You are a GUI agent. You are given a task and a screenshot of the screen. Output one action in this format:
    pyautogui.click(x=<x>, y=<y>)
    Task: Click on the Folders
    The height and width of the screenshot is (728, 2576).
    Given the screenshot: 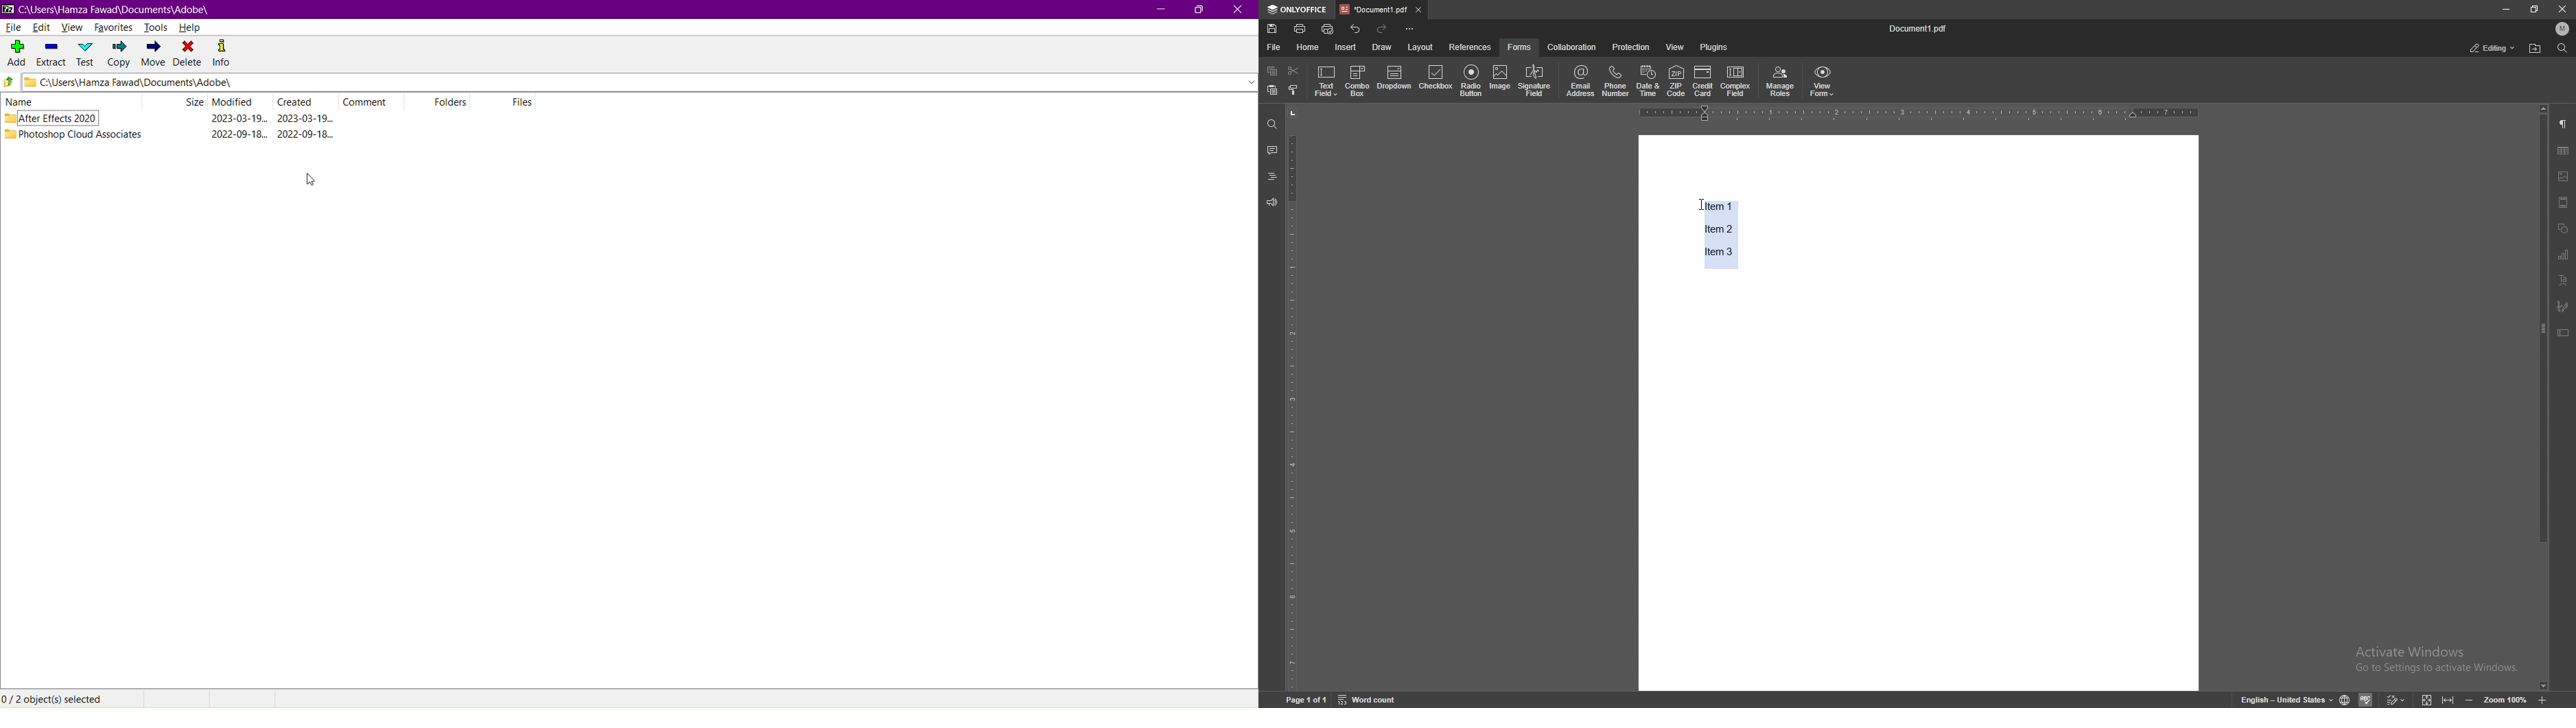 What is the action you would take?
    pyautogui.click(x=443, y=103)
    